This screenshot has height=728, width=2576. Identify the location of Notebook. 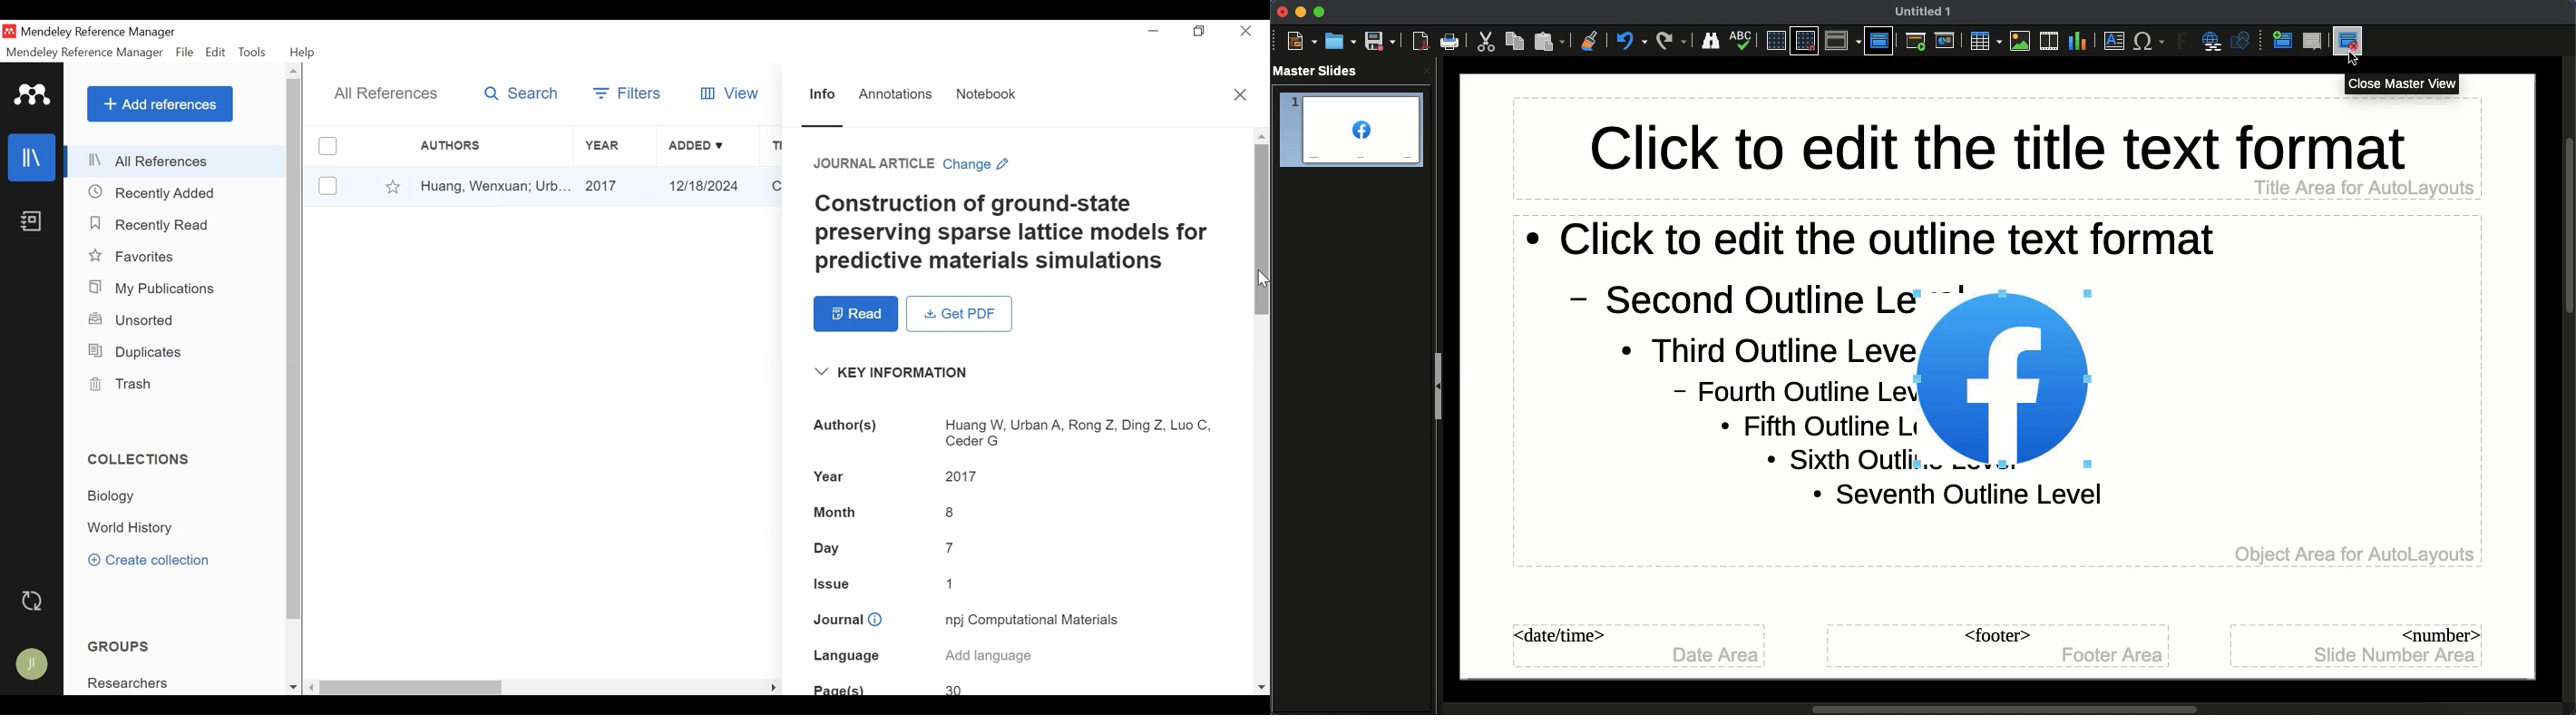
(34, 222).